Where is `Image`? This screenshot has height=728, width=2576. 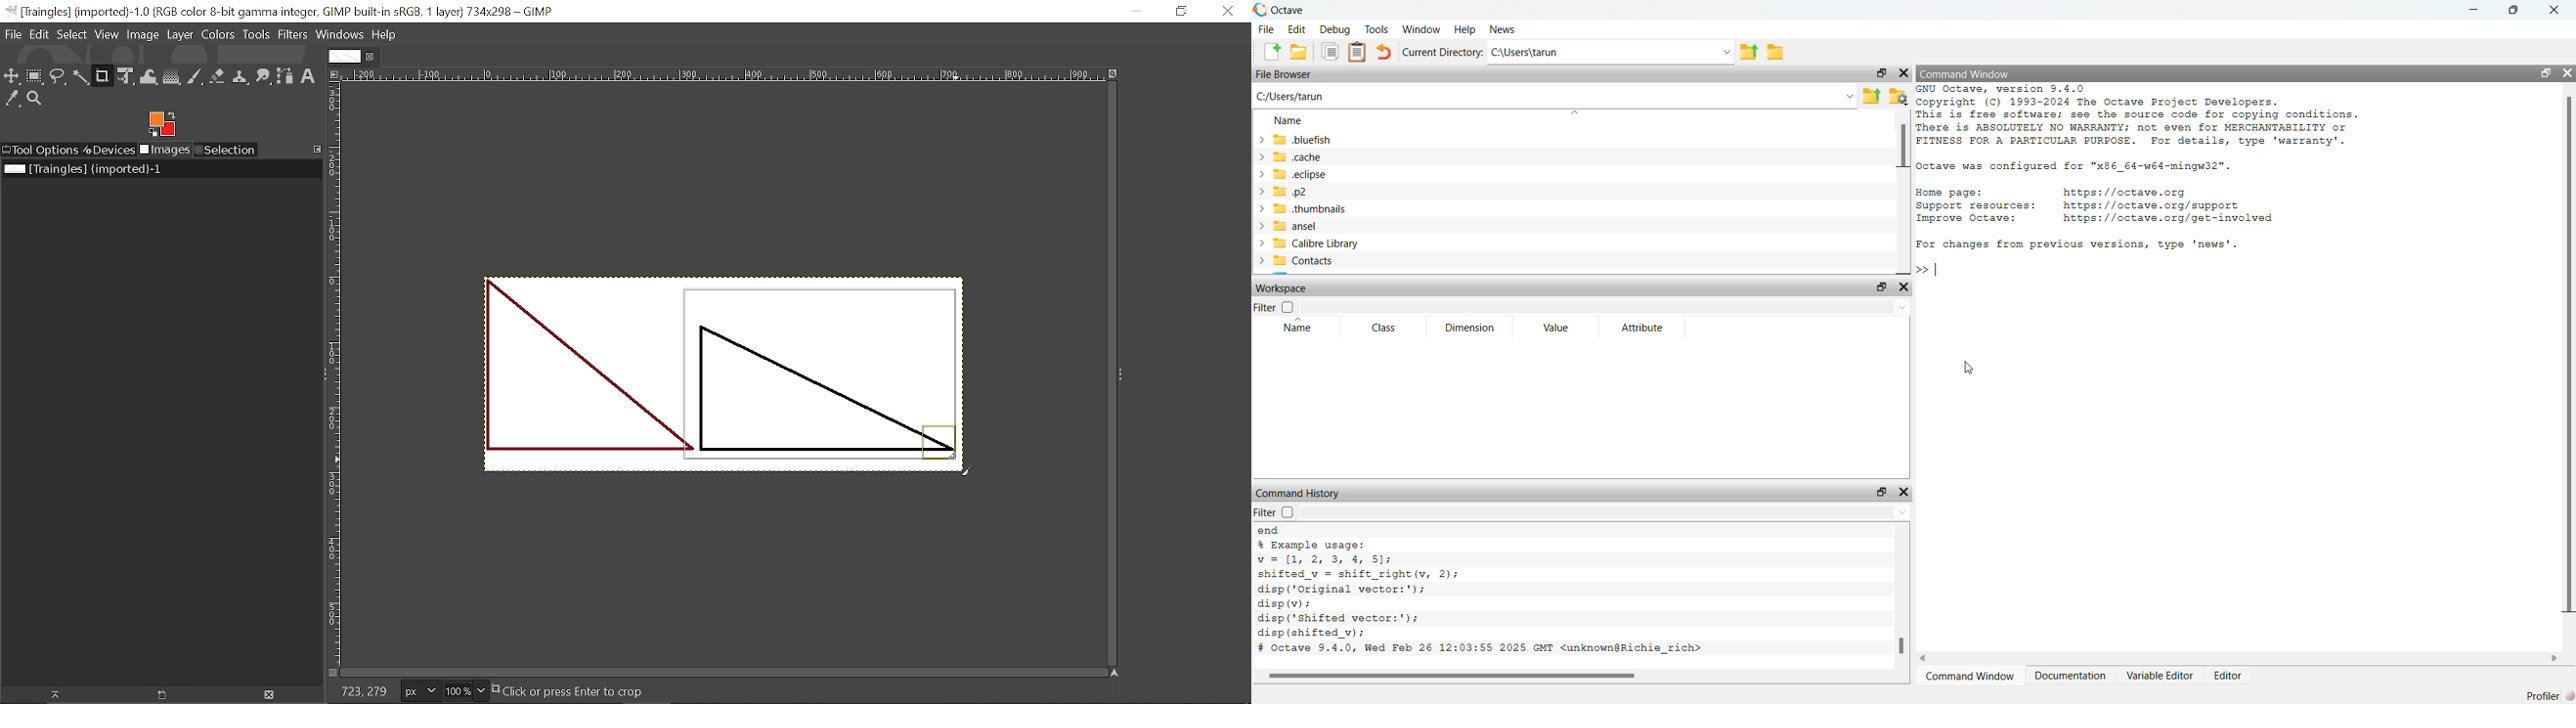 Image is located at coordinates (142, 35).